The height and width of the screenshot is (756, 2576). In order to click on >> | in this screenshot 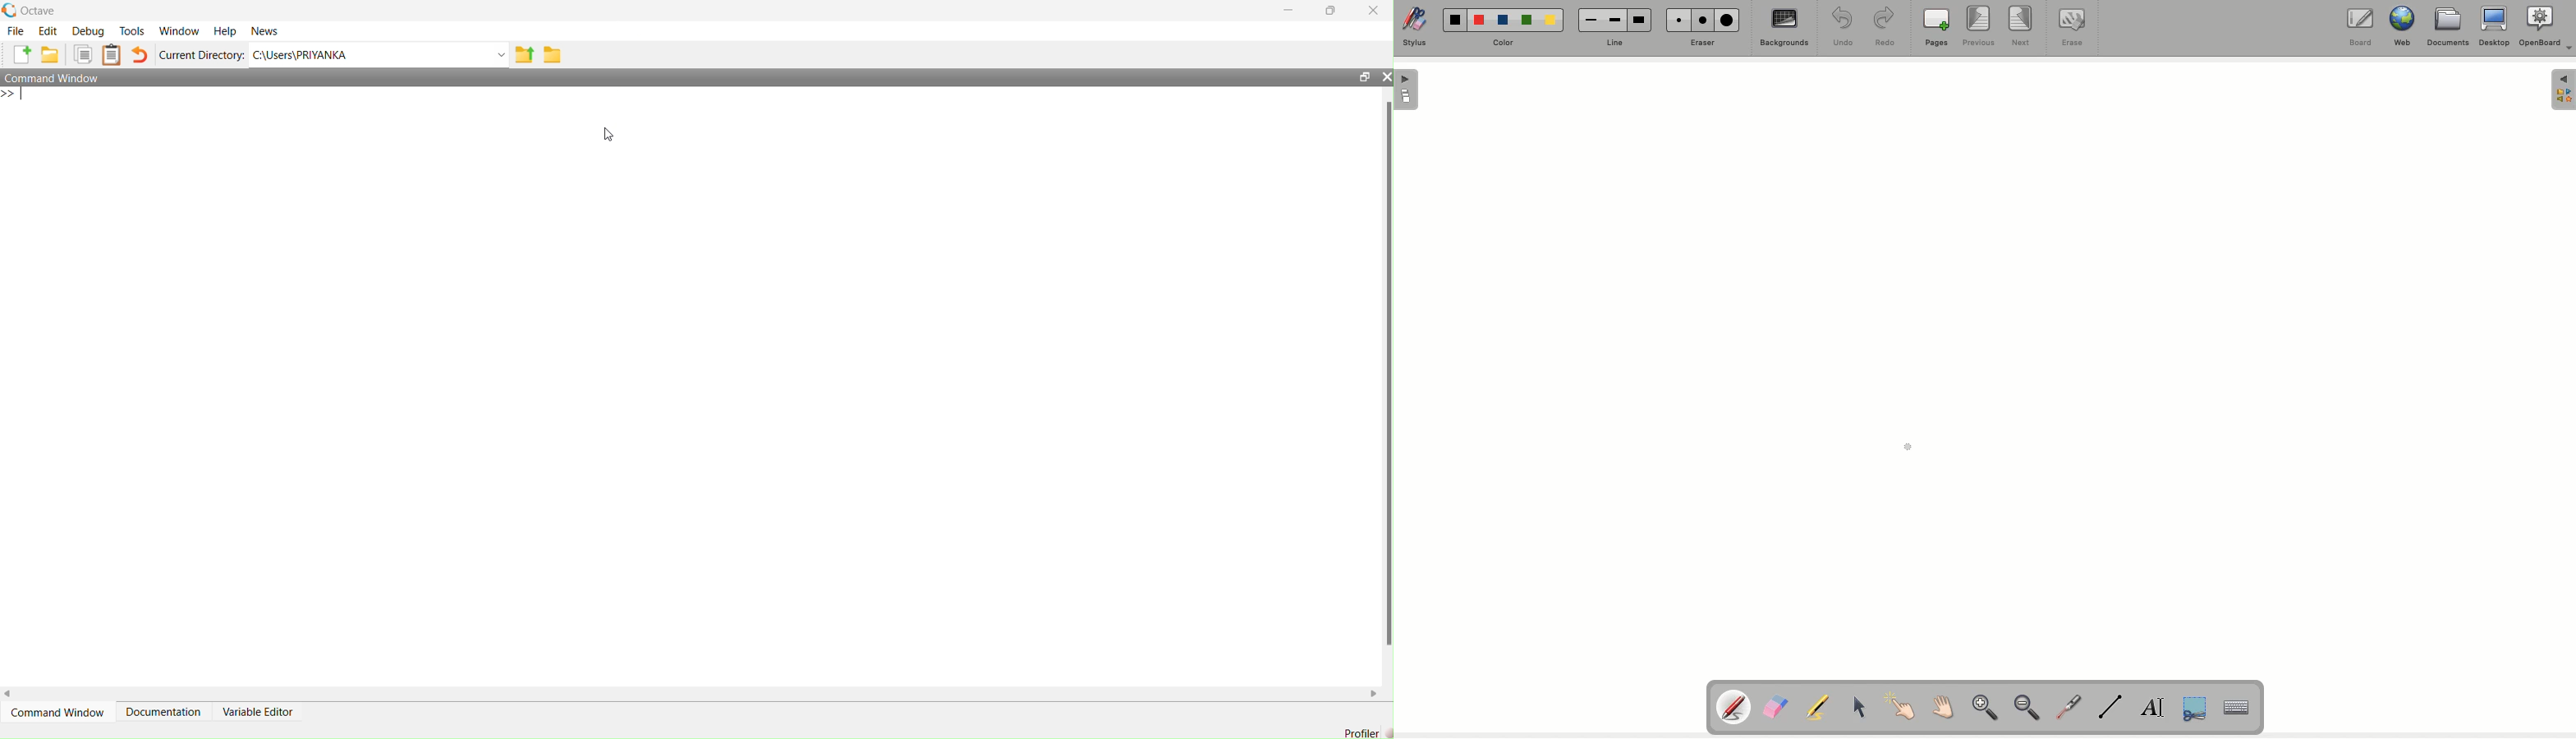, I will do `click(17, 96)`.